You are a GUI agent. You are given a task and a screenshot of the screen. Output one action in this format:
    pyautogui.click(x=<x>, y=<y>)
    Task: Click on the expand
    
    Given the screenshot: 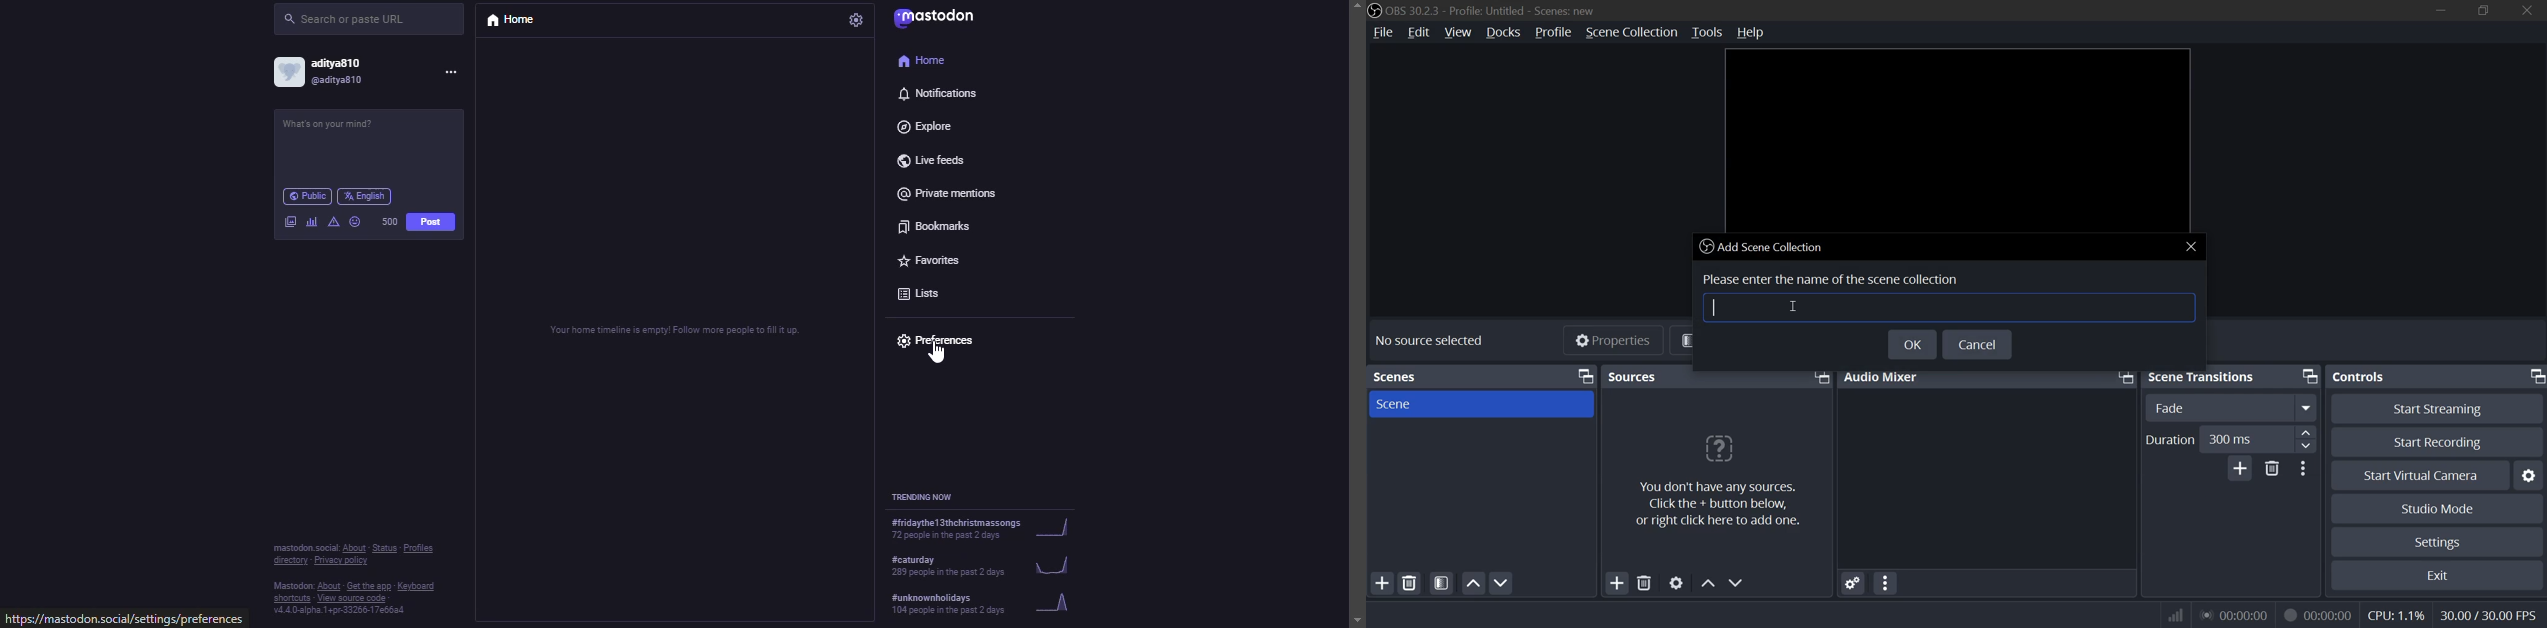 What is the action you would take?
    pyautogui.click(x=2307, y=407)
    